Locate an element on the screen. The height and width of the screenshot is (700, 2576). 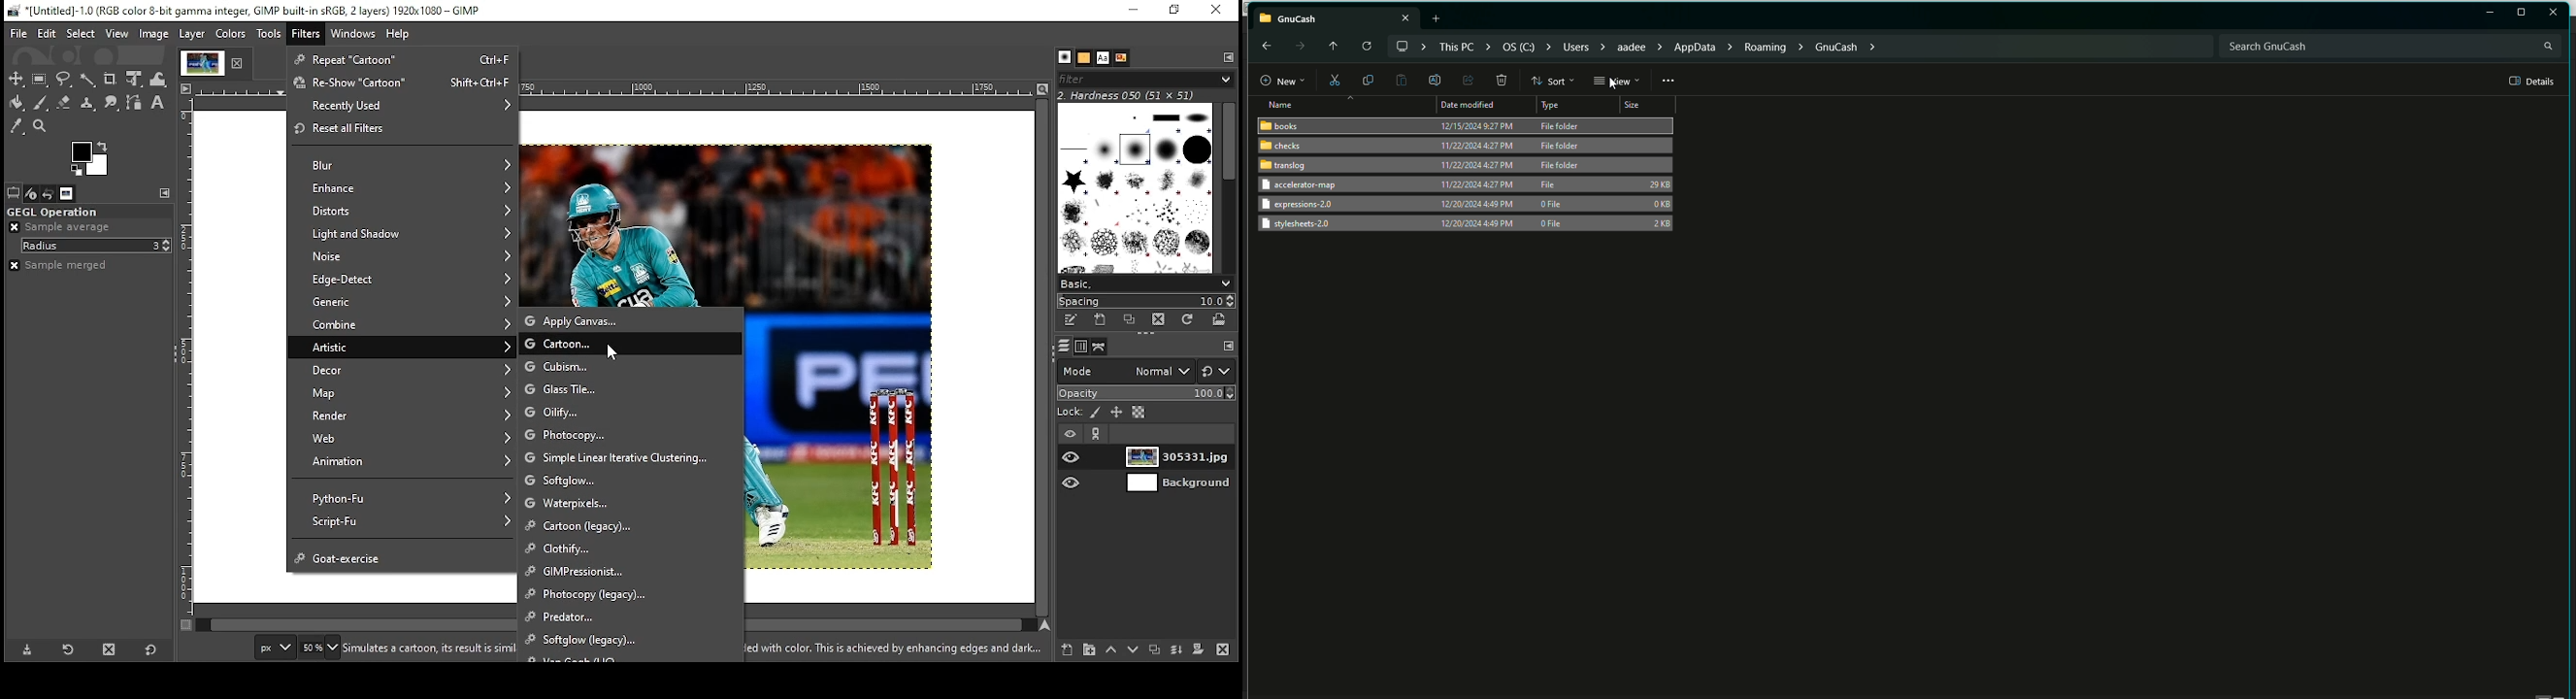
photocopy (legacy) is located at coordinates (632, 595).